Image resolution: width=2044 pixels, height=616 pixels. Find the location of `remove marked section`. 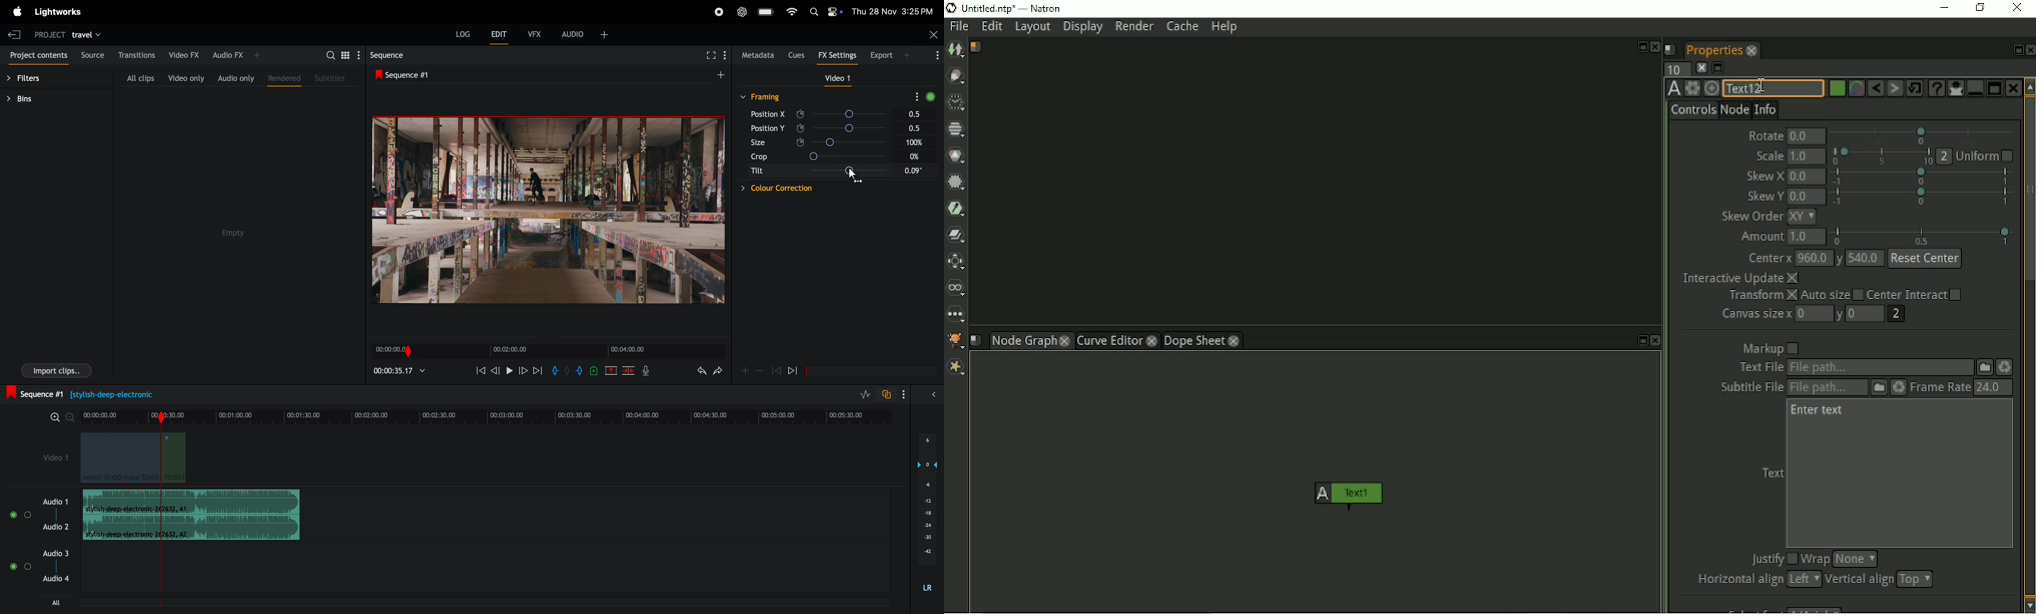

remove marked section is located at coordinates (611, 370).